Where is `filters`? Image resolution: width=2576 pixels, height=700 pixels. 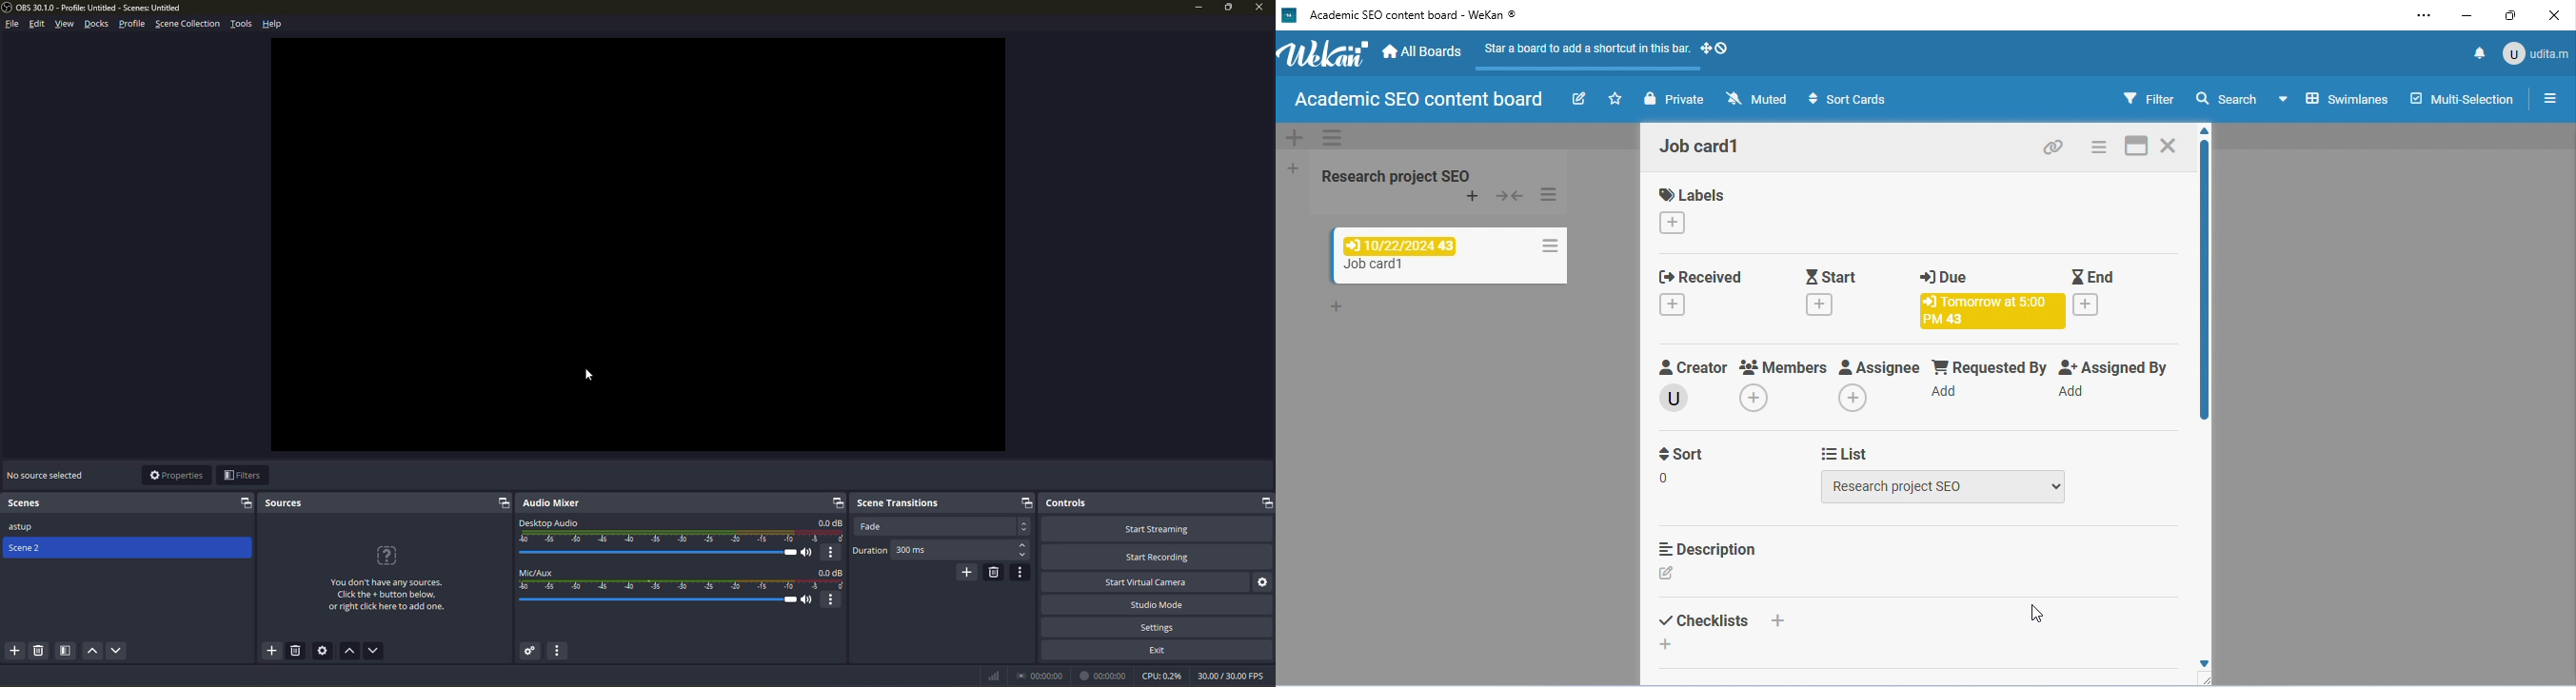 filters is located at coordinates (242, 475).